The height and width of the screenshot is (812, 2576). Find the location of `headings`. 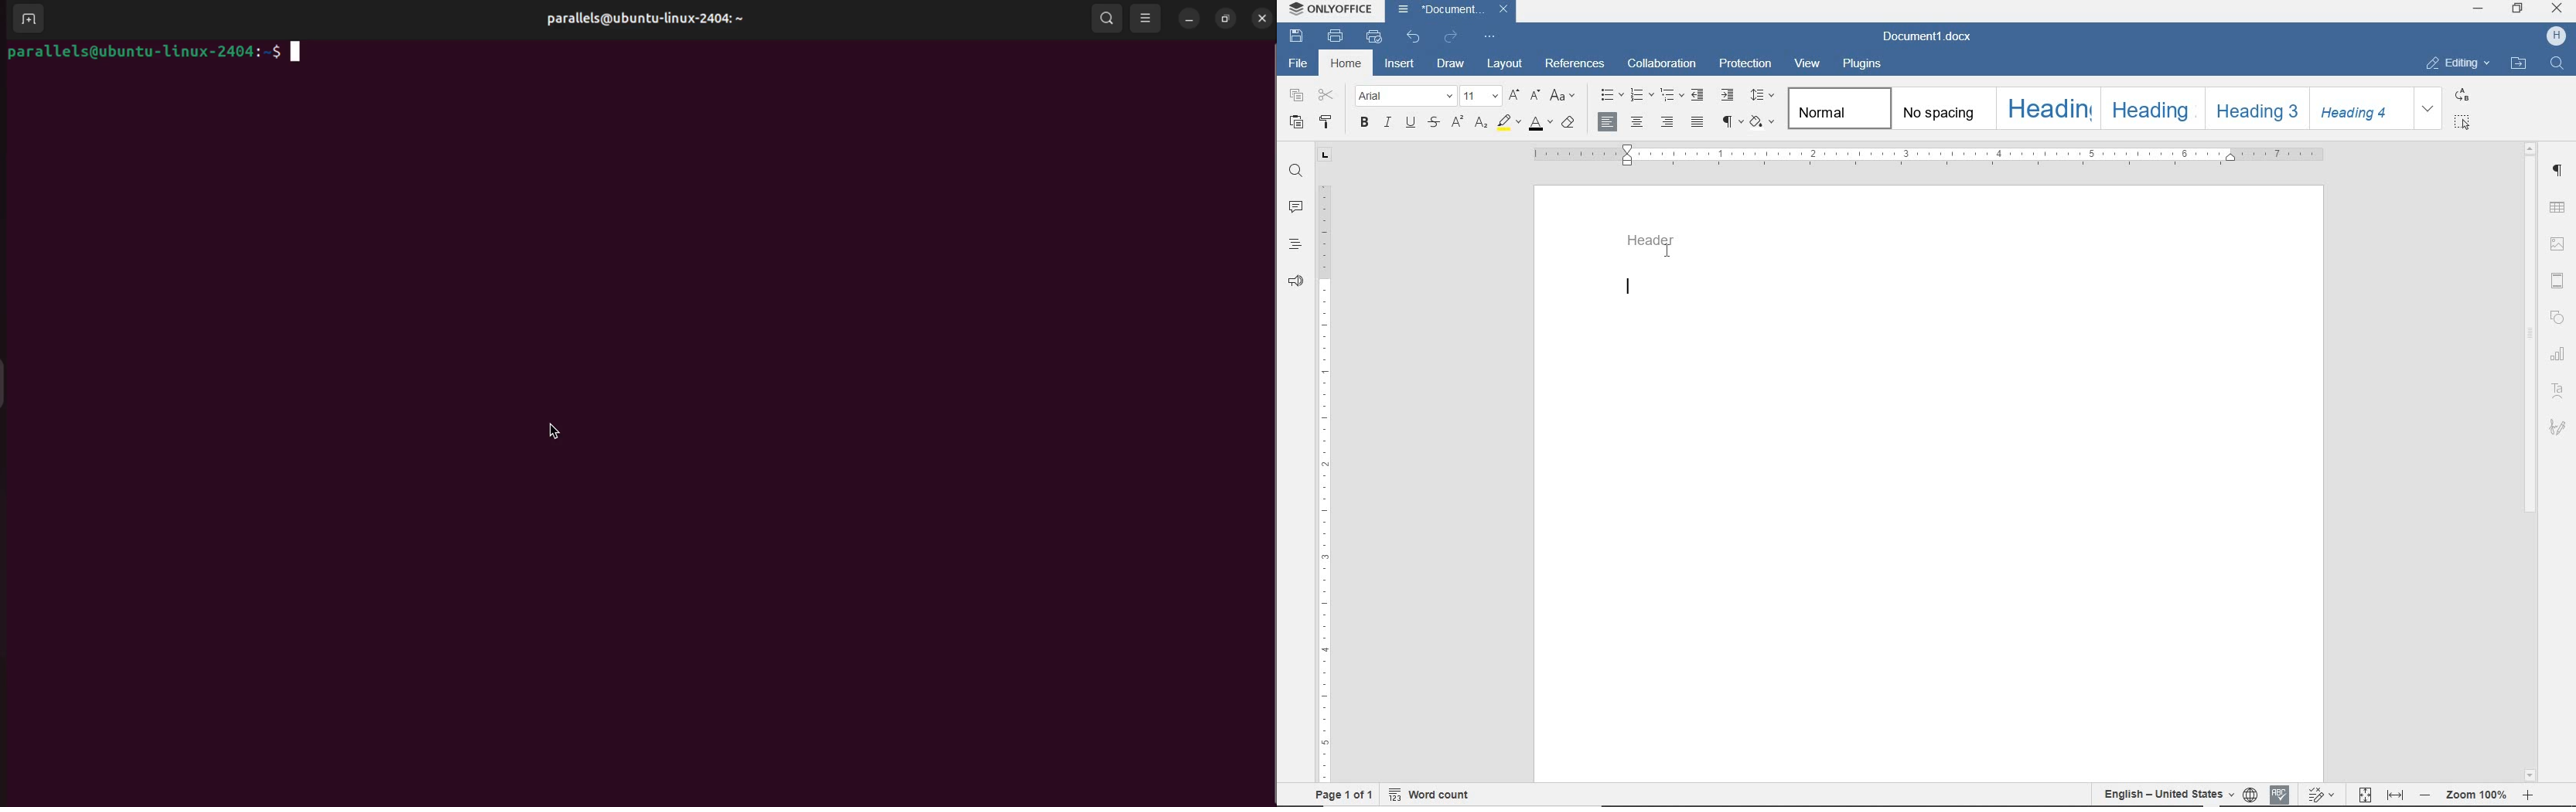

headings is located at coordinates (1292, 243).